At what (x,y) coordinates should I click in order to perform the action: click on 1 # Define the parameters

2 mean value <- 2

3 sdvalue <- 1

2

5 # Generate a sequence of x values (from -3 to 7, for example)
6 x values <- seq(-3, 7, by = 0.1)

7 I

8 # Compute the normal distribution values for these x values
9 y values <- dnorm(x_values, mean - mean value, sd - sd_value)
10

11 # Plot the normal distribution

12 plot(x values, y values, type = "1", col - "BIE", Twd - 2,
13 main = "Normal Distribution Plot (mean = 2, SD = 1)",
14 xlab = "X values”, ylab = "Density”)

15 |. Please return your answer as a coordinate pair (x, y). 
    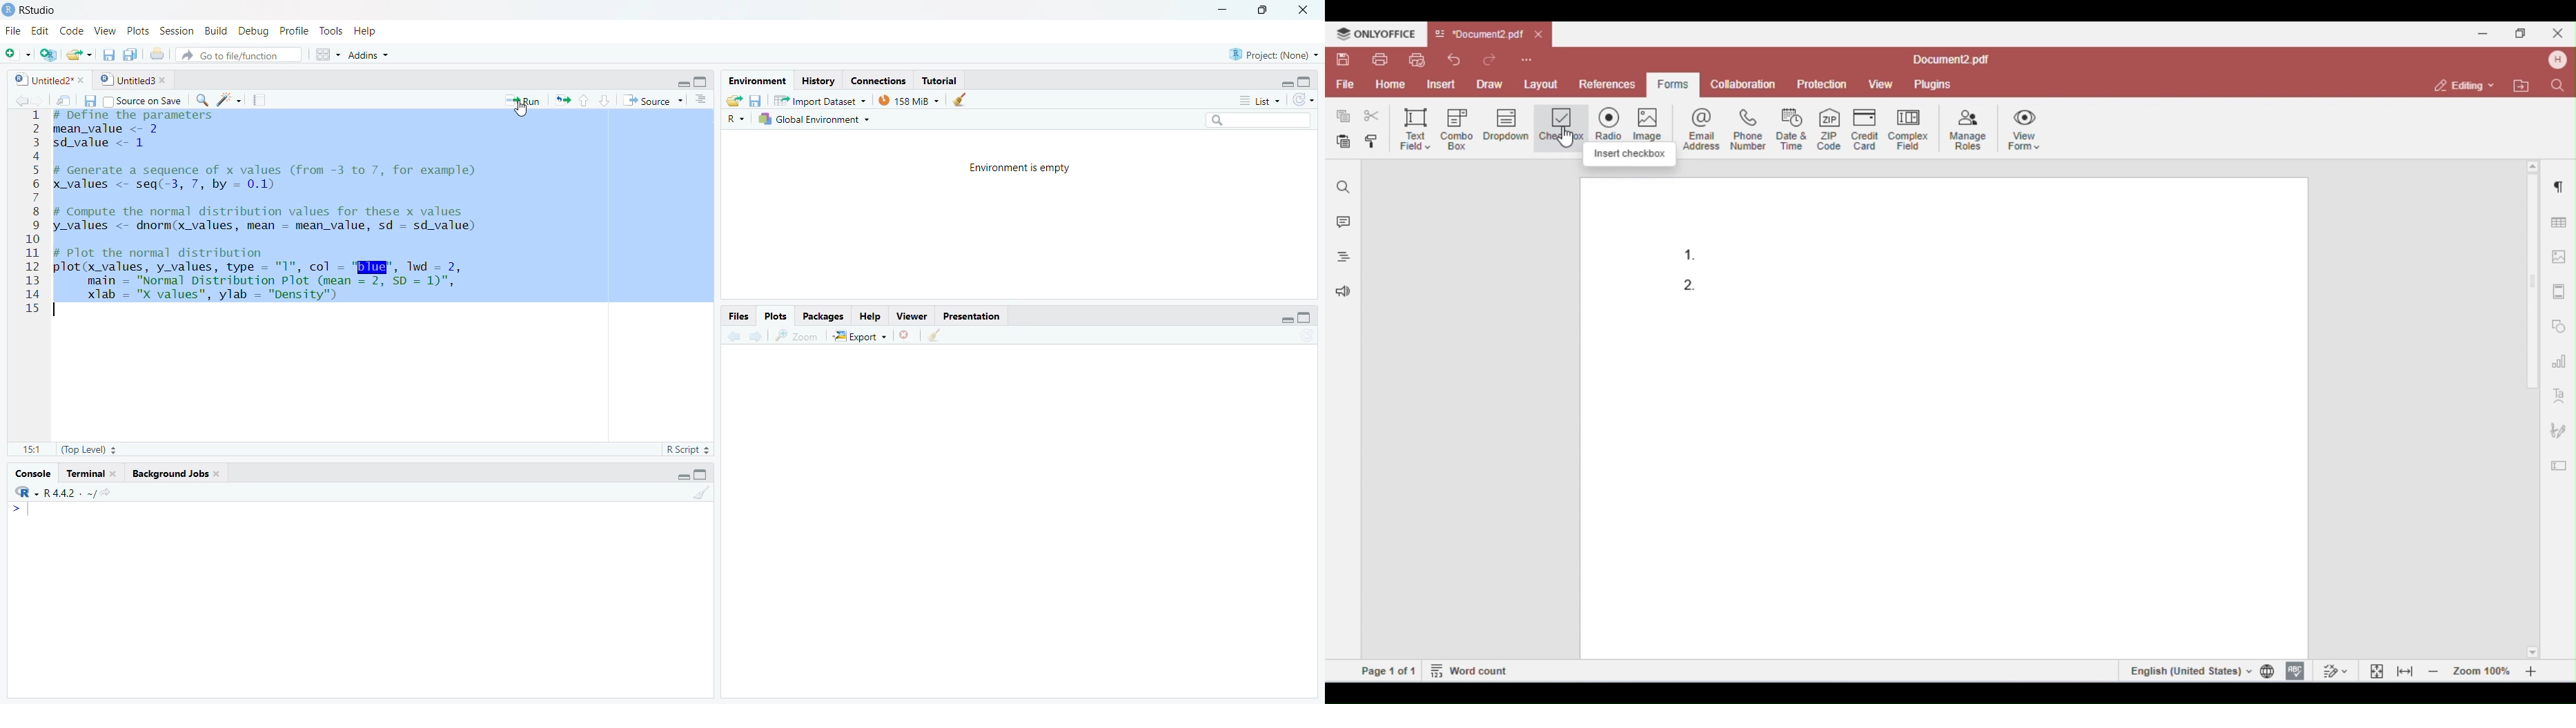
    Looking at the image, I should click on (276, 225).